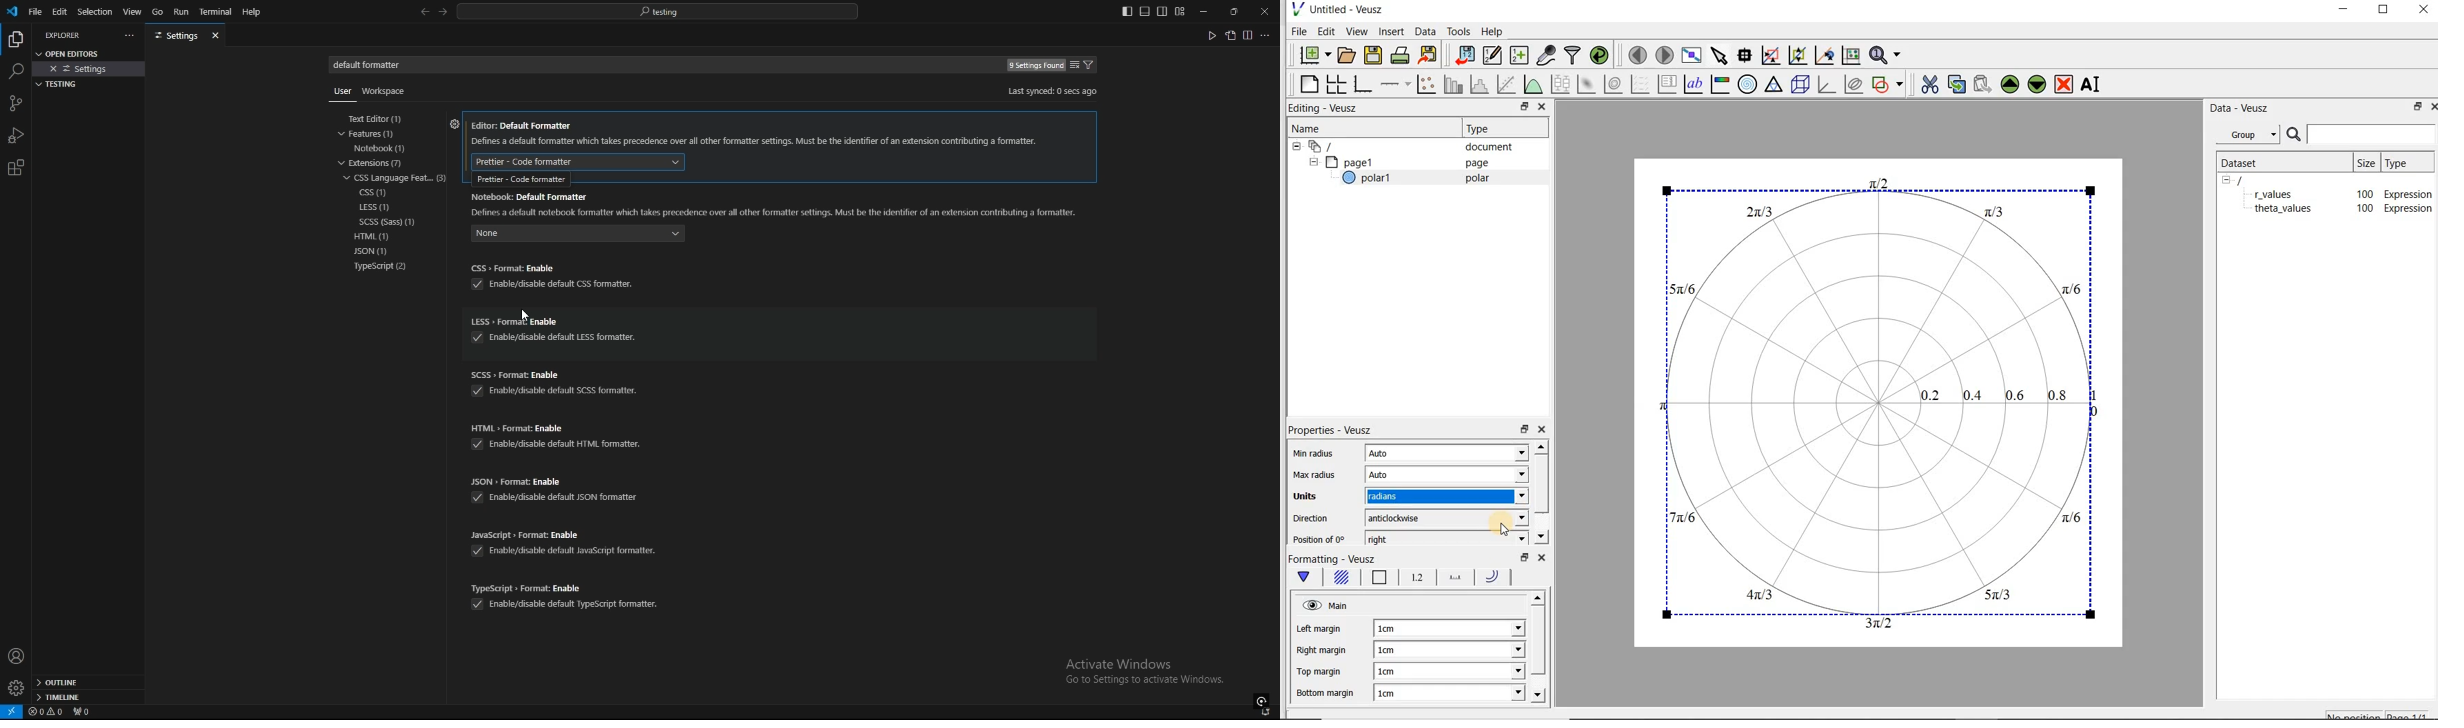 The height and width of the screenshot is (728, 2464). What do you see at coordinates (1267, 713) in the screenshot?
I see `notifications` at bounding box center [1267, 713].